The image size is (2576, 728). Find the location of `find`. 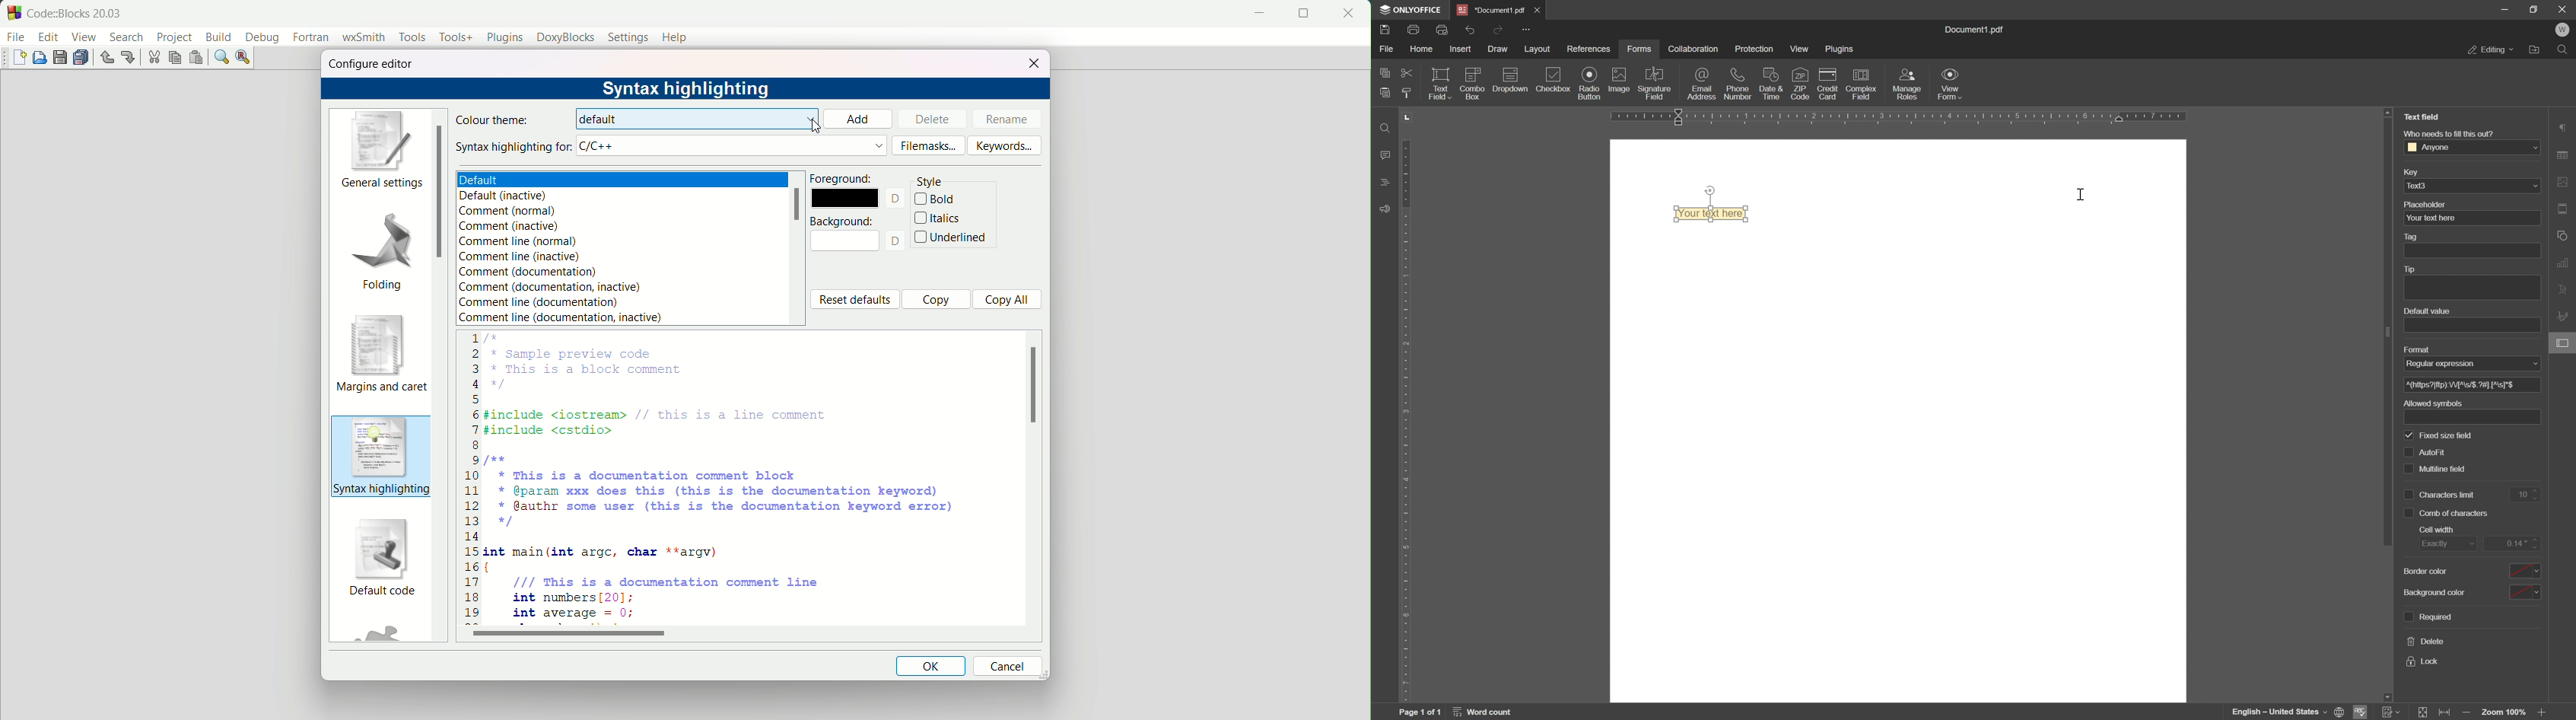

find is located at coordinates (221, 56).